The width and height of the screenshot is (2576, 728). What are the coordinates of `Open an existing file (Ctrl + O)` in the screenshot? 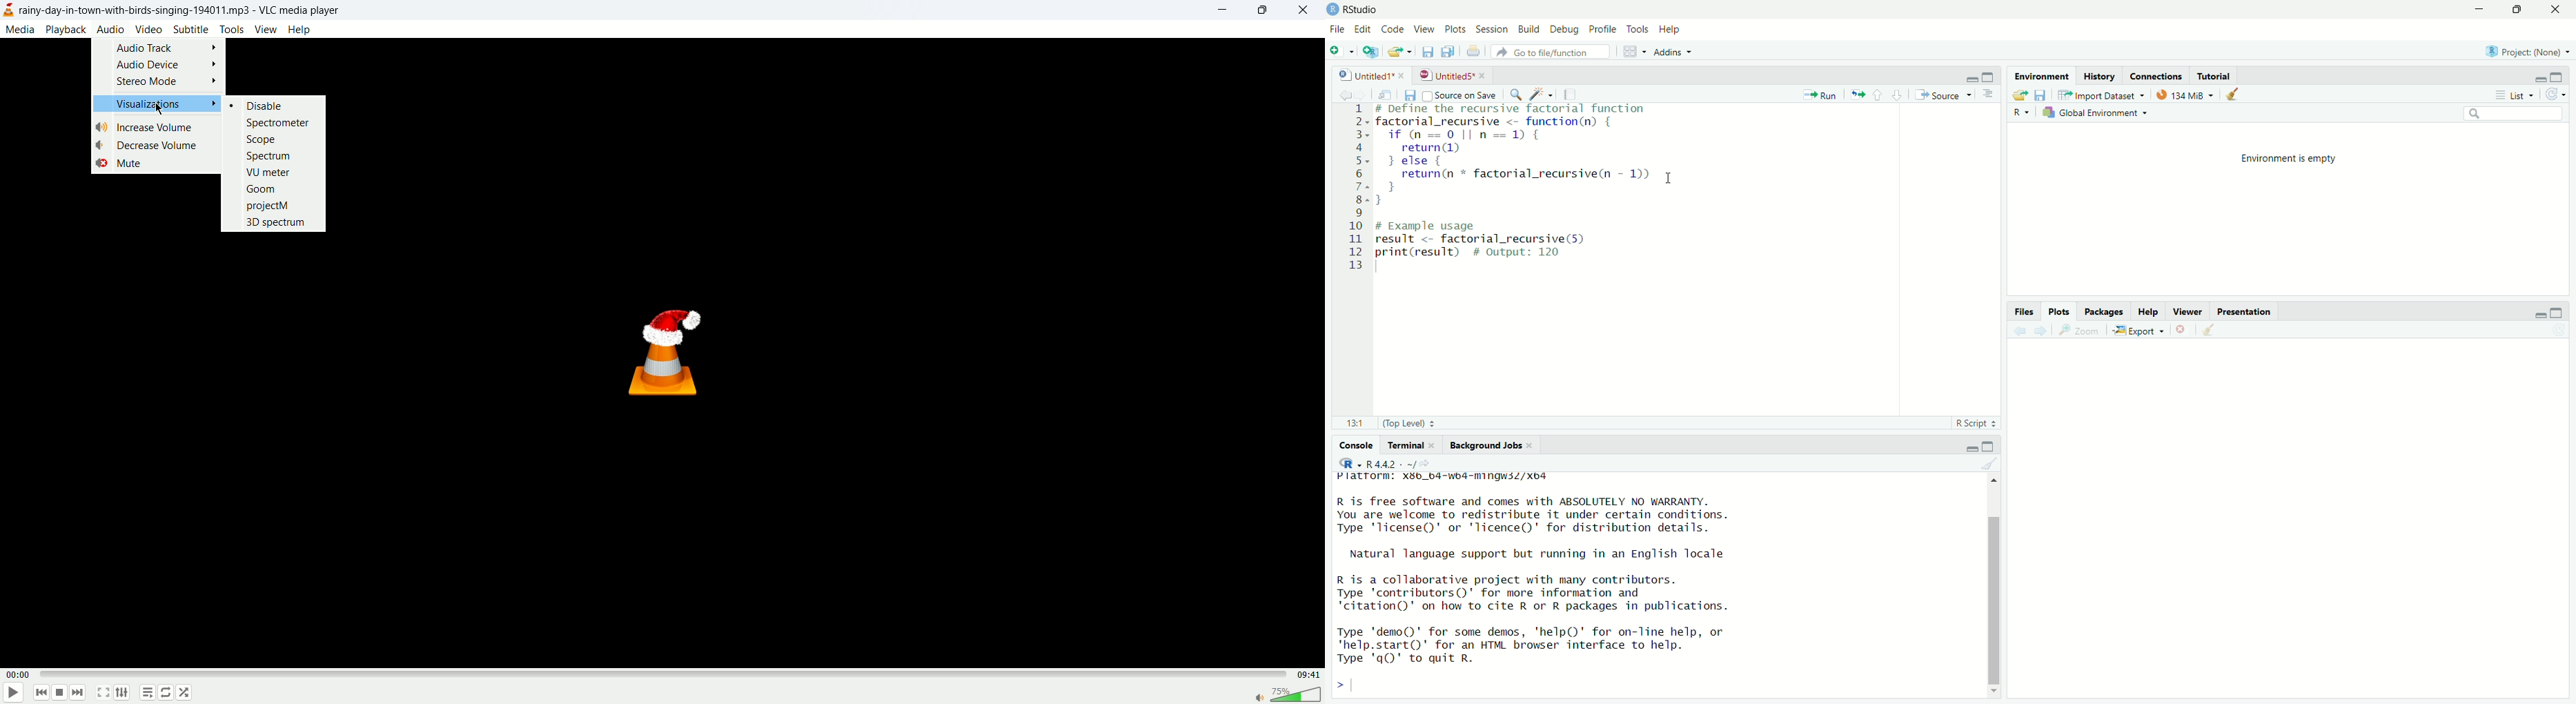 It's located at (1400, 53).